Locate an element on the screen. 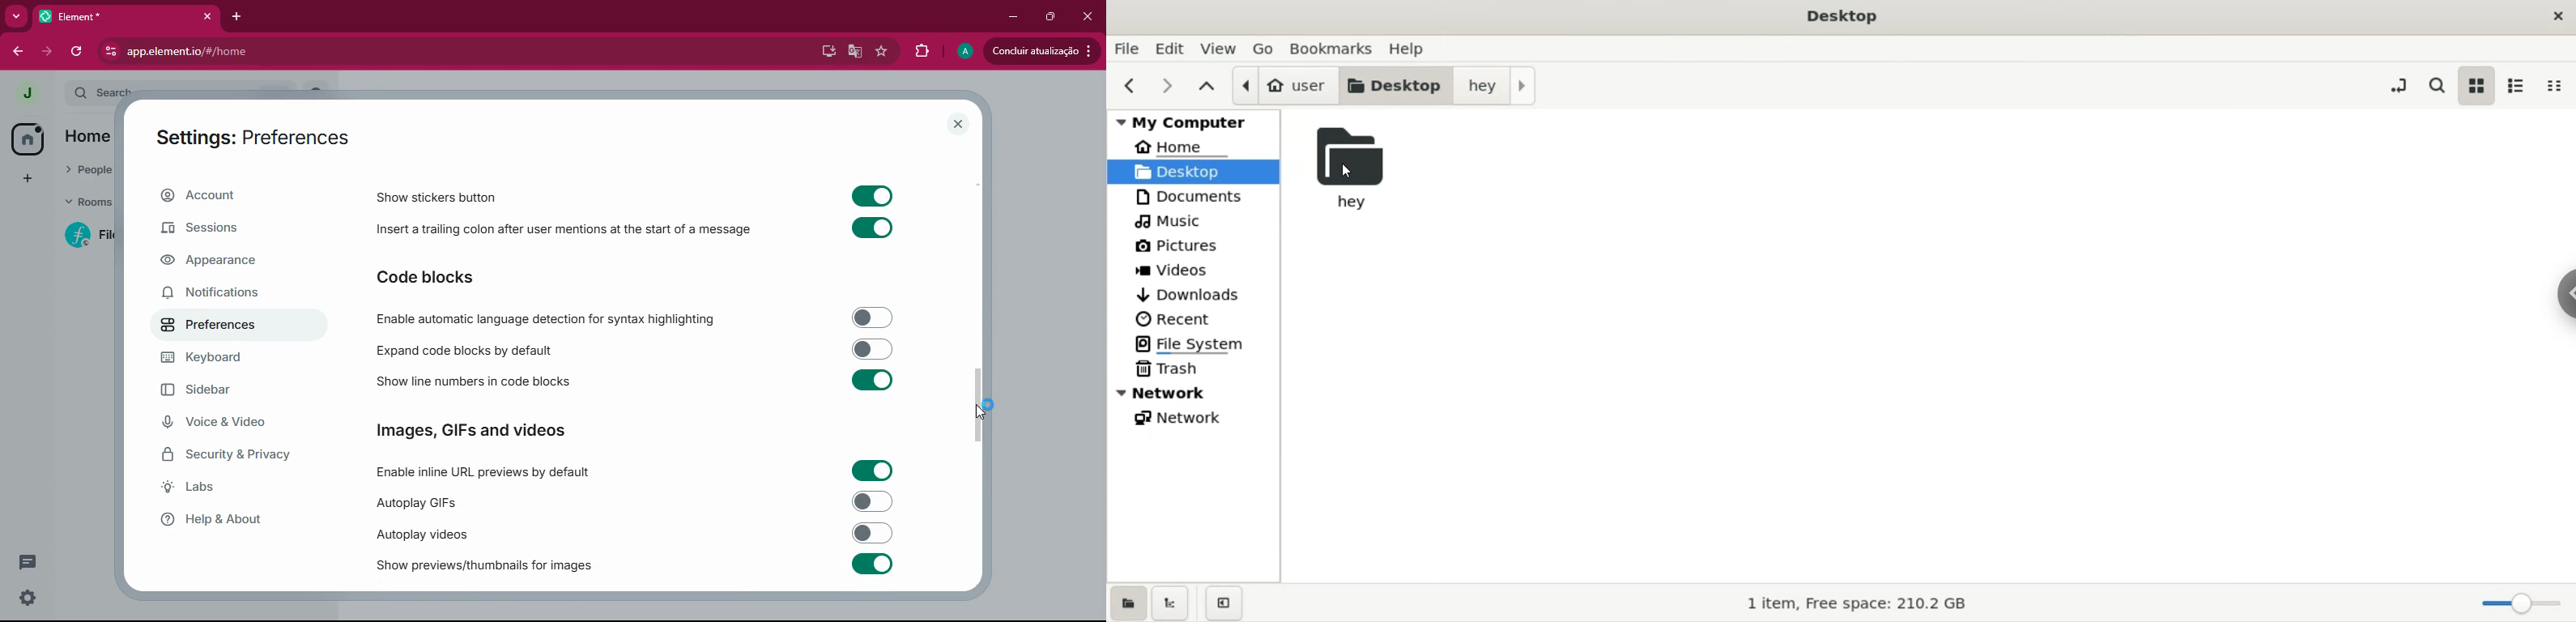 Image resolution: width=2576 pixels, height=644 pixels. add is located at coordinates (30, 179).